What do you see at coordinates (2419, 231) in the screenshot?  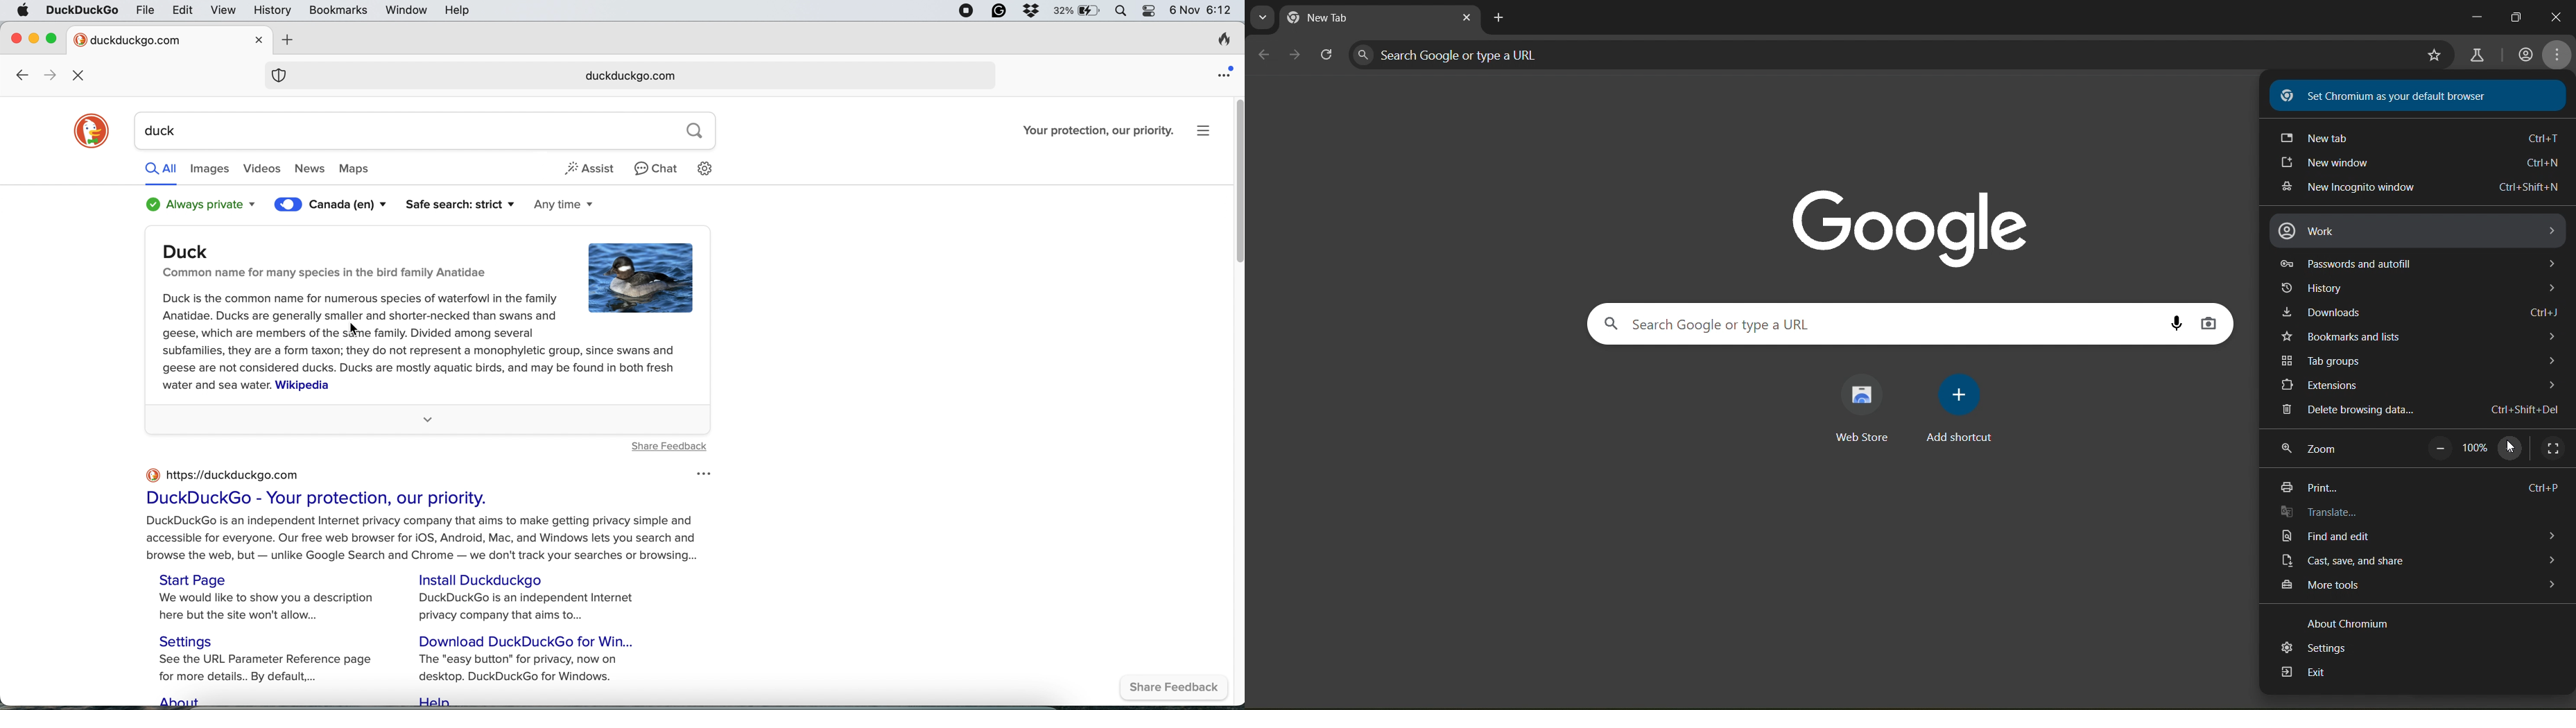 I see `work` at bounding box center [2419, 231].